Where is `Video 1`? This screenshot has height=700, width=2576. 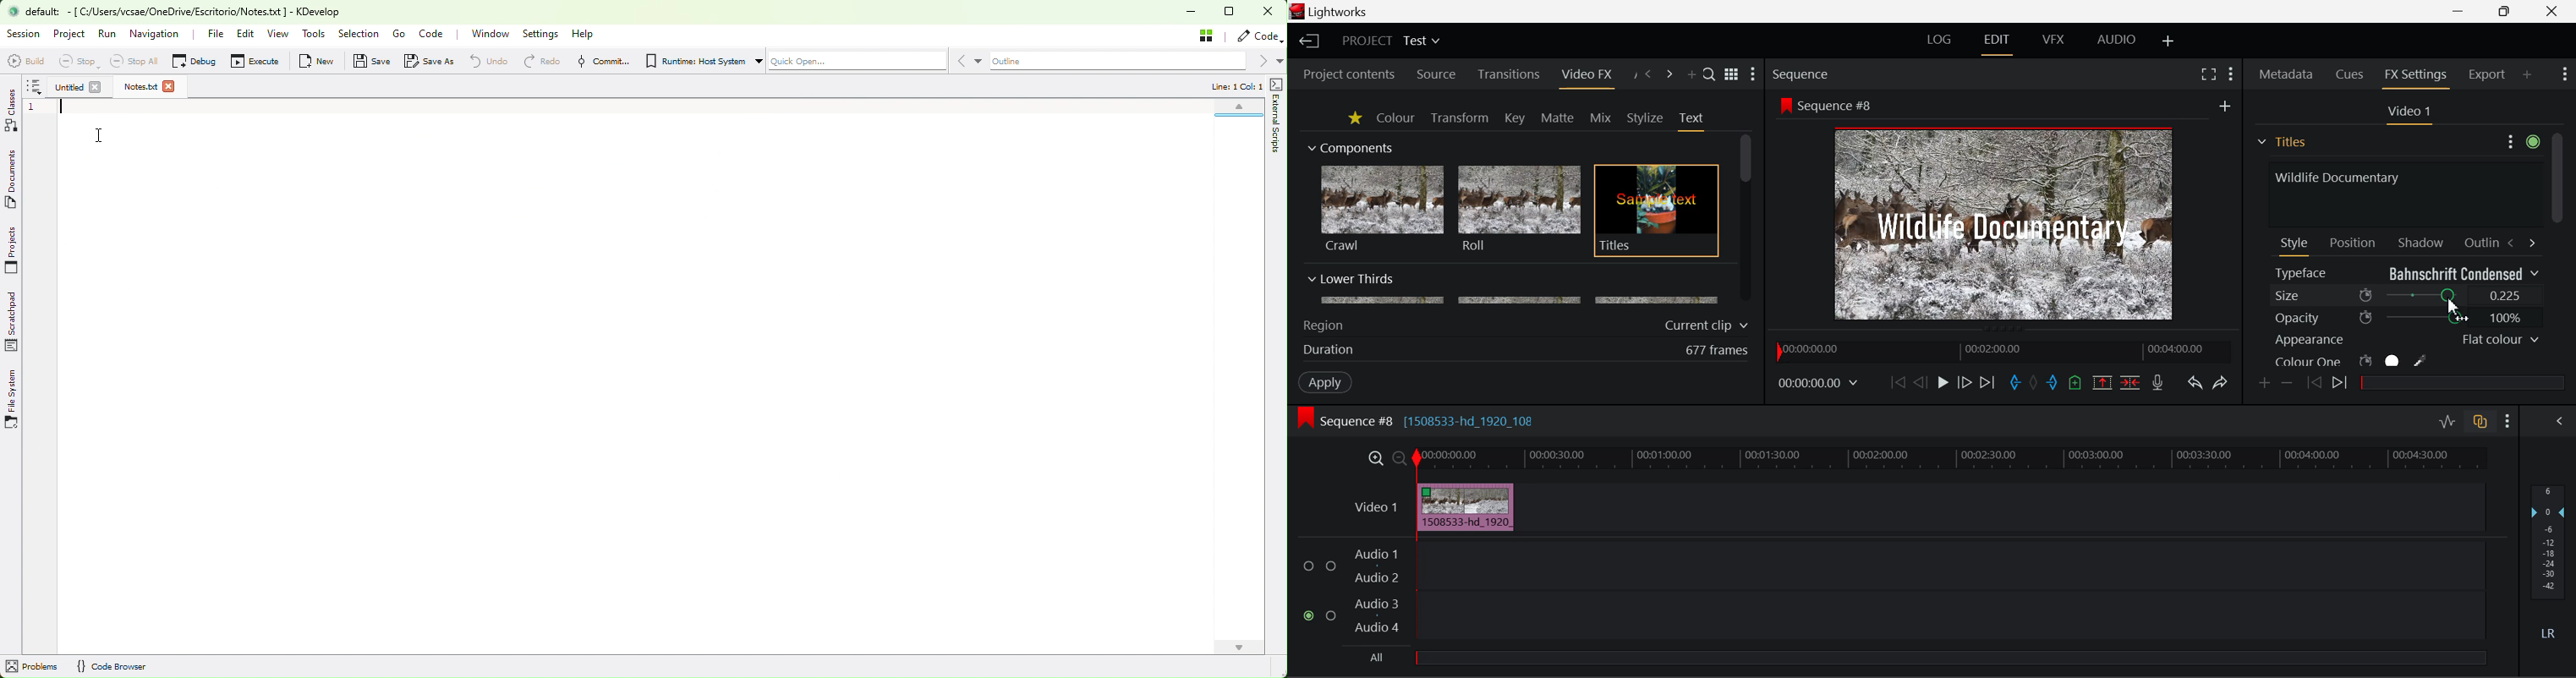
Video 1 is located at coordinates (2407, 112).